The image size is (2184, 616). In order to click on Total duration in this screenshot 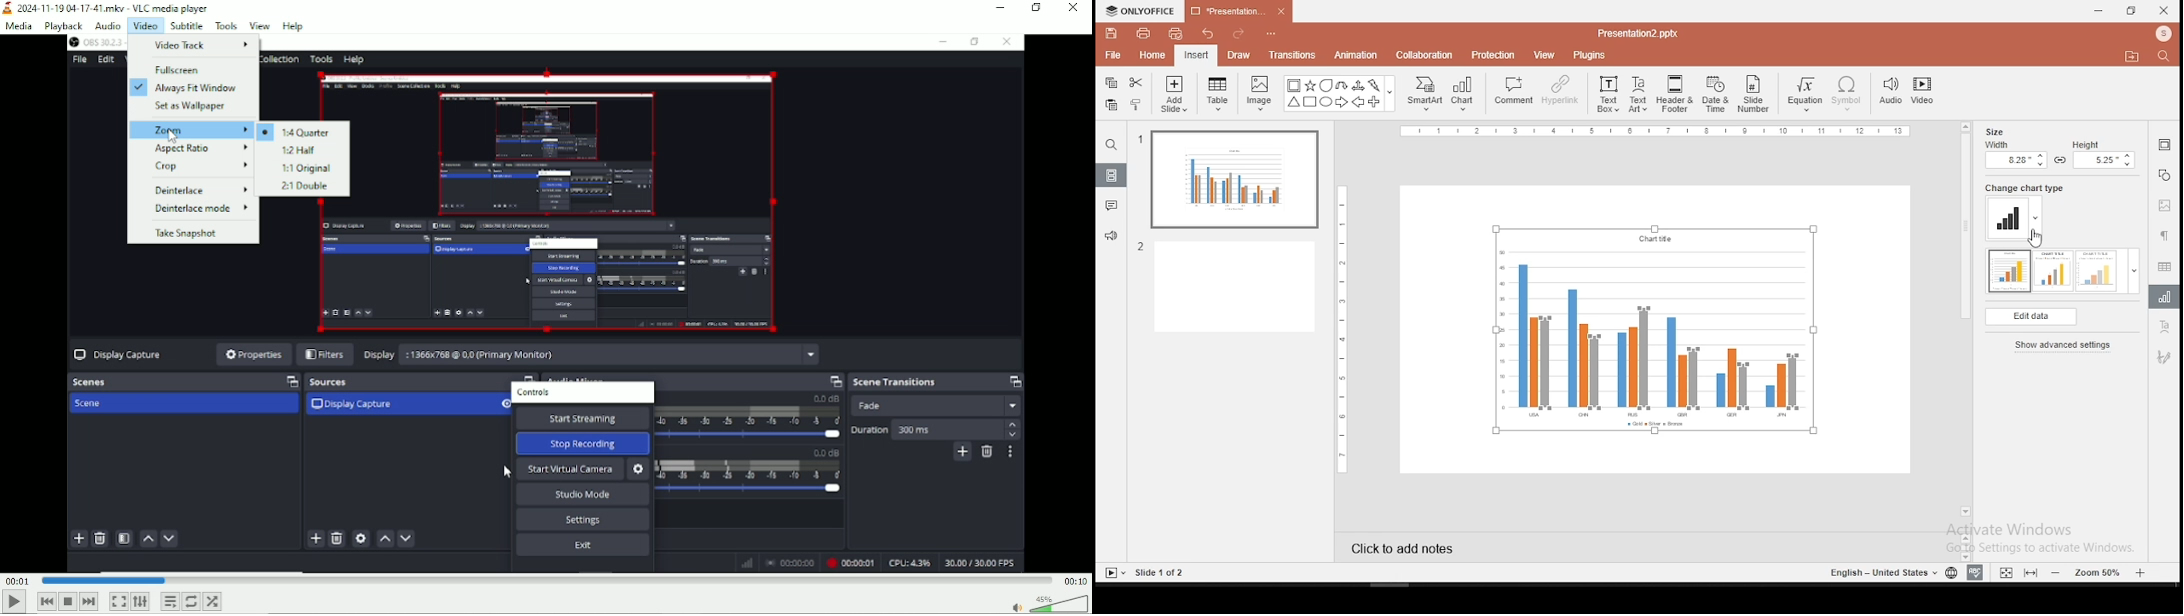, I will do `click(1074, 580)`.